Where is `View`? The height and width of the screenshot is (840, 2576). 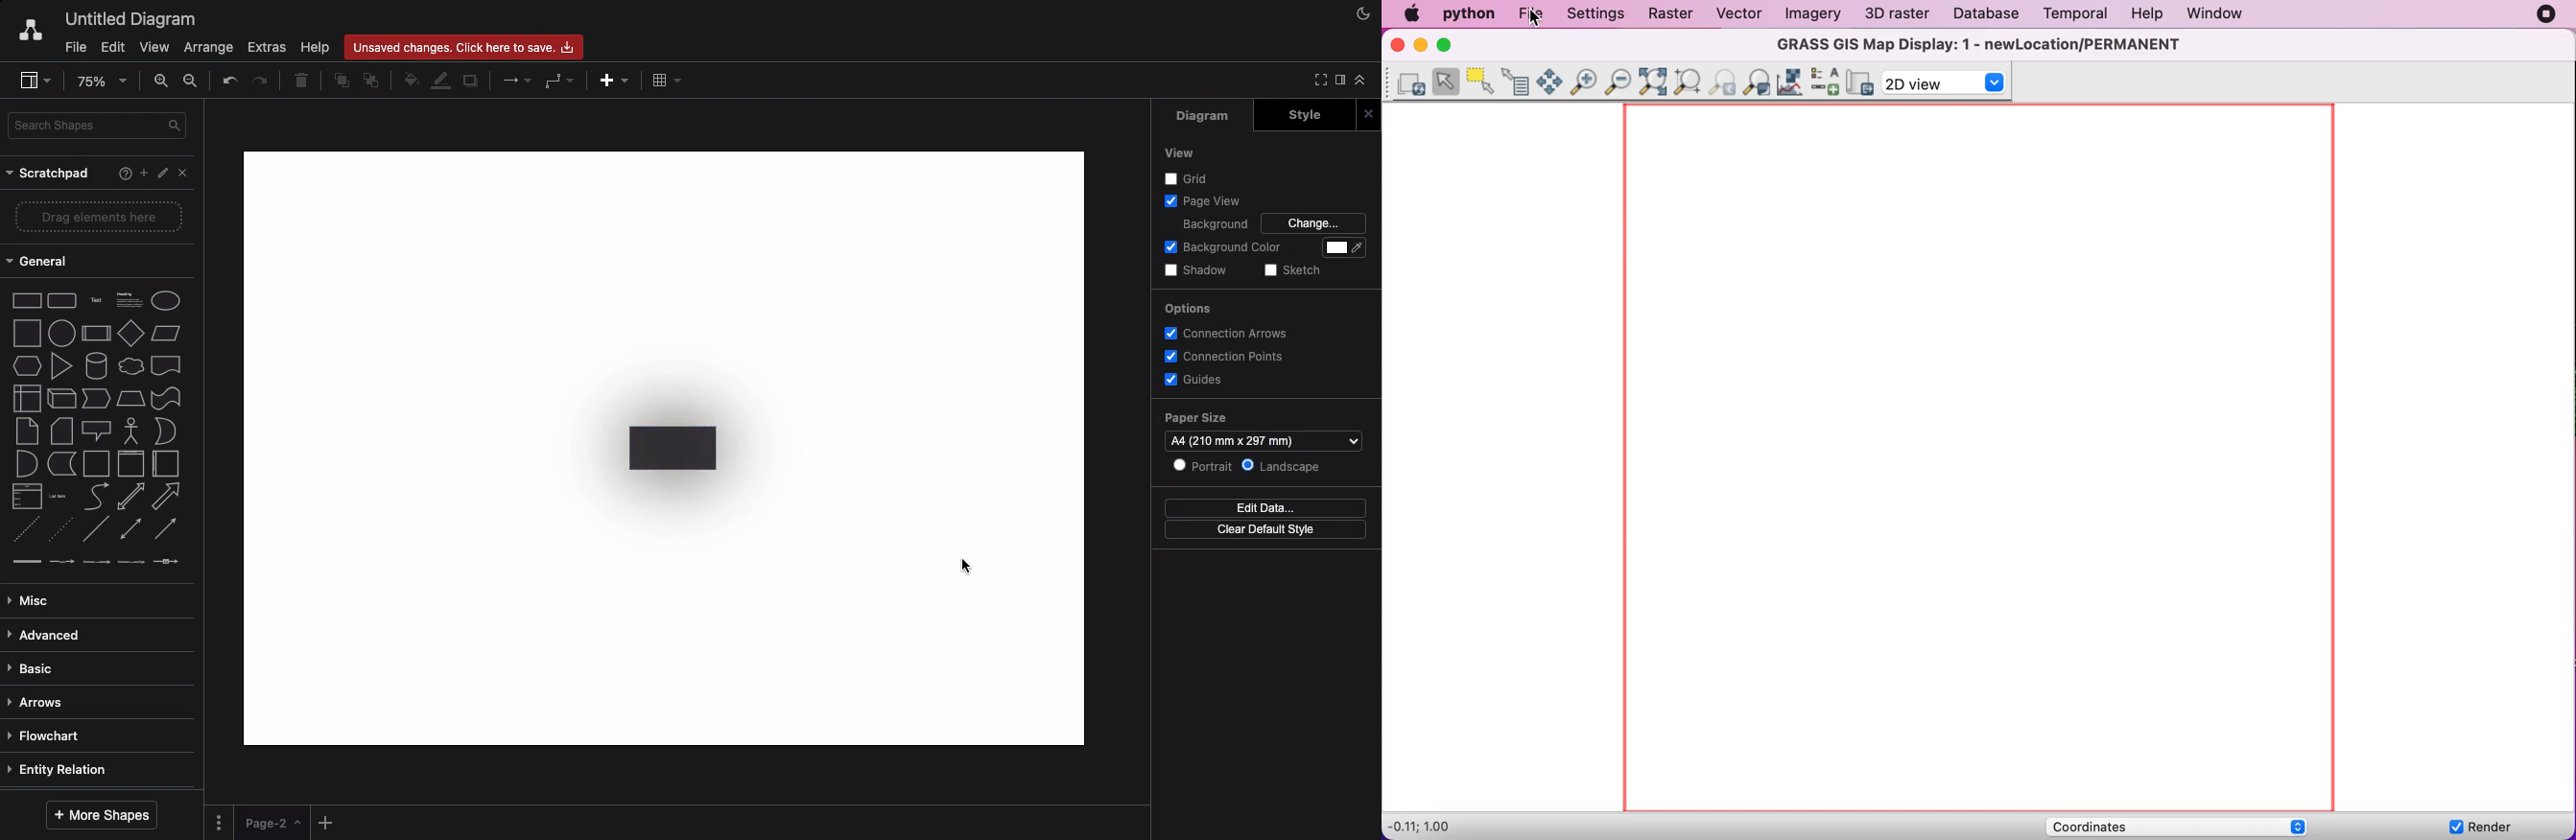 View is located at coordinates (156, 47).